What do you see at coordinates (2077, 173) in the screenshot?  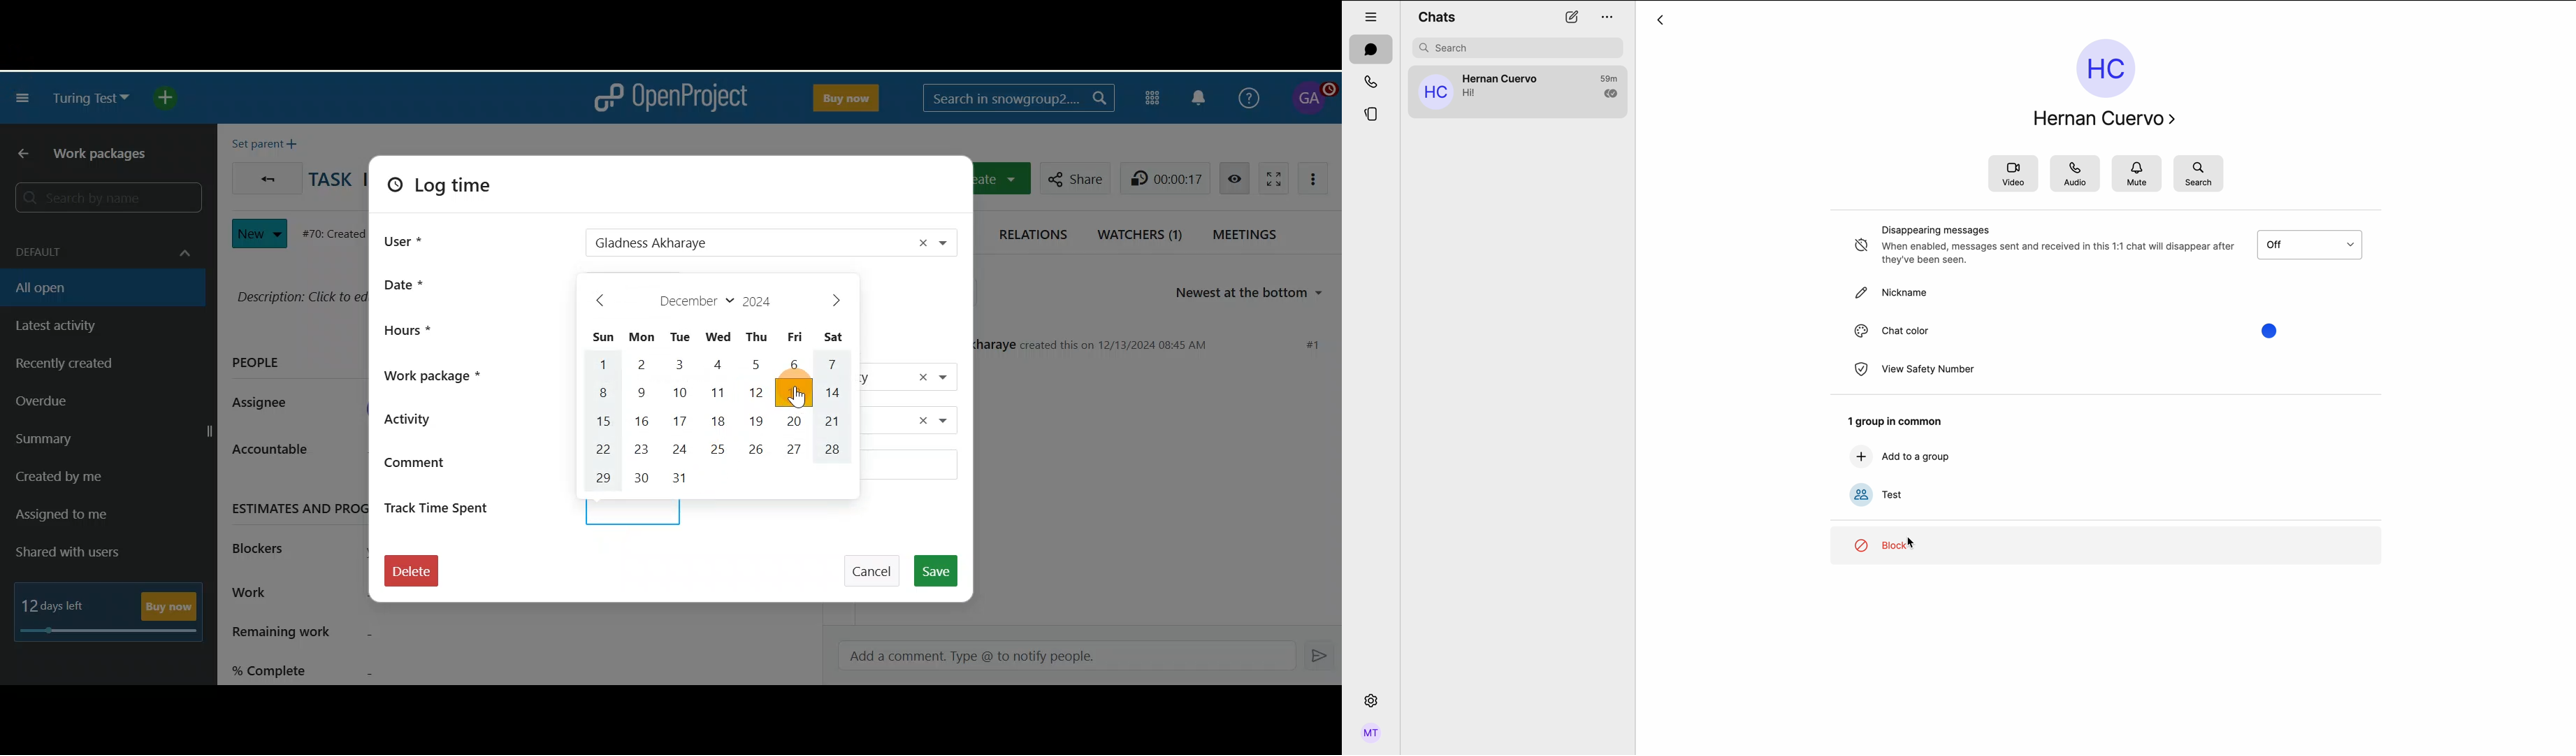 I see `audio` at bounding box center [2077, 173].